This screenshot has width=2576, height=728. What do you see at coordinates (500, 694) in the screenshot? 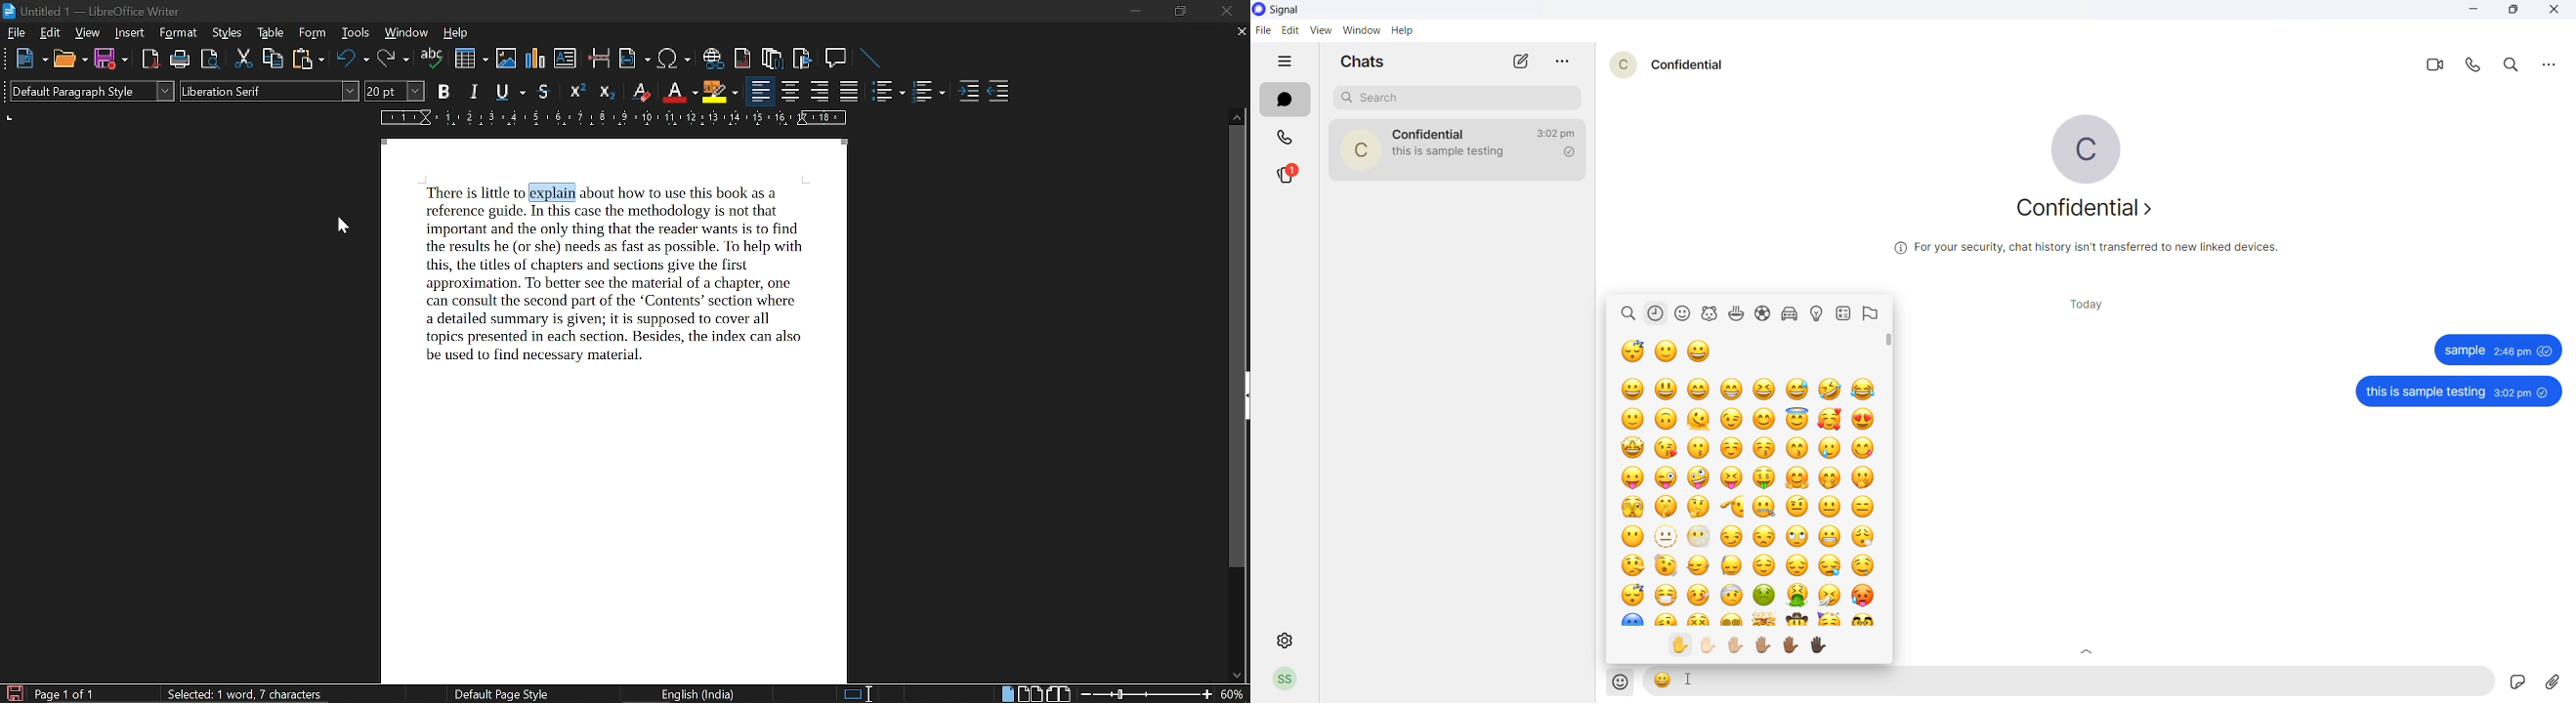
I see `default page style` at bounding box center [500, 694].